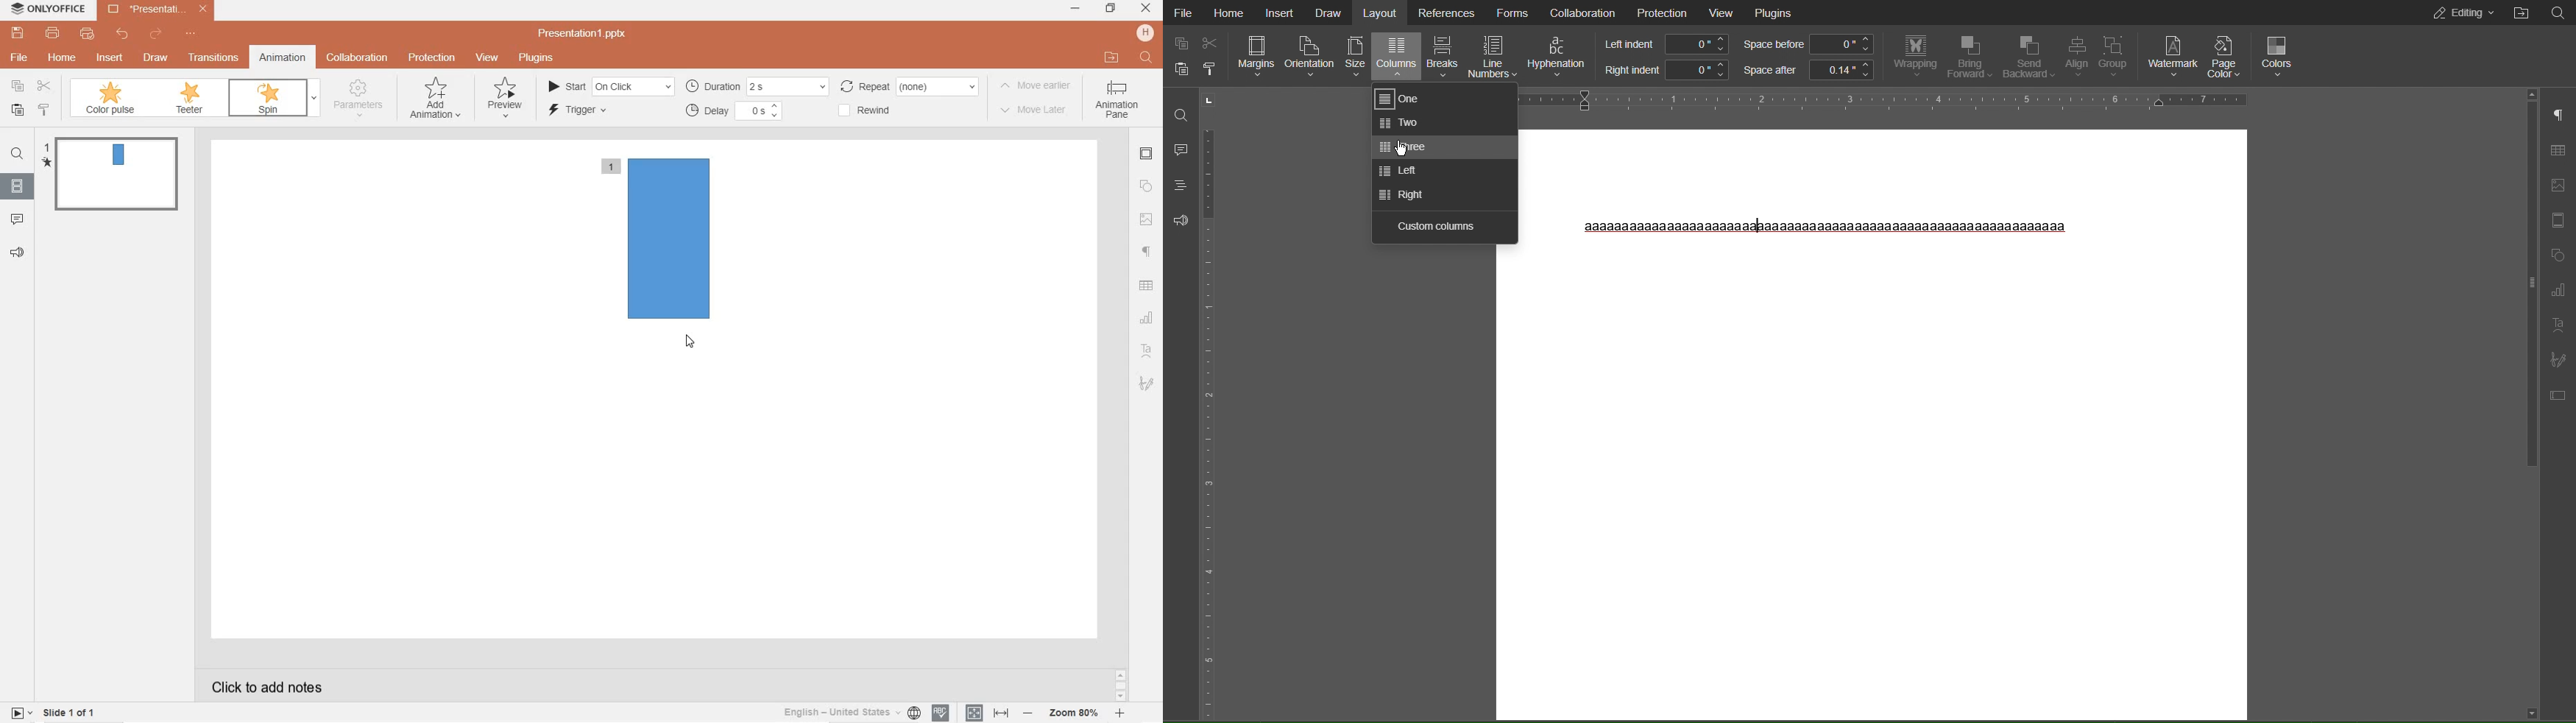 The height and width of the screenshot is (728, 2576). What do you see at coordinates (1327, 13) in the screenshot?
I see `Draw` at bounding box center [1327, 13].